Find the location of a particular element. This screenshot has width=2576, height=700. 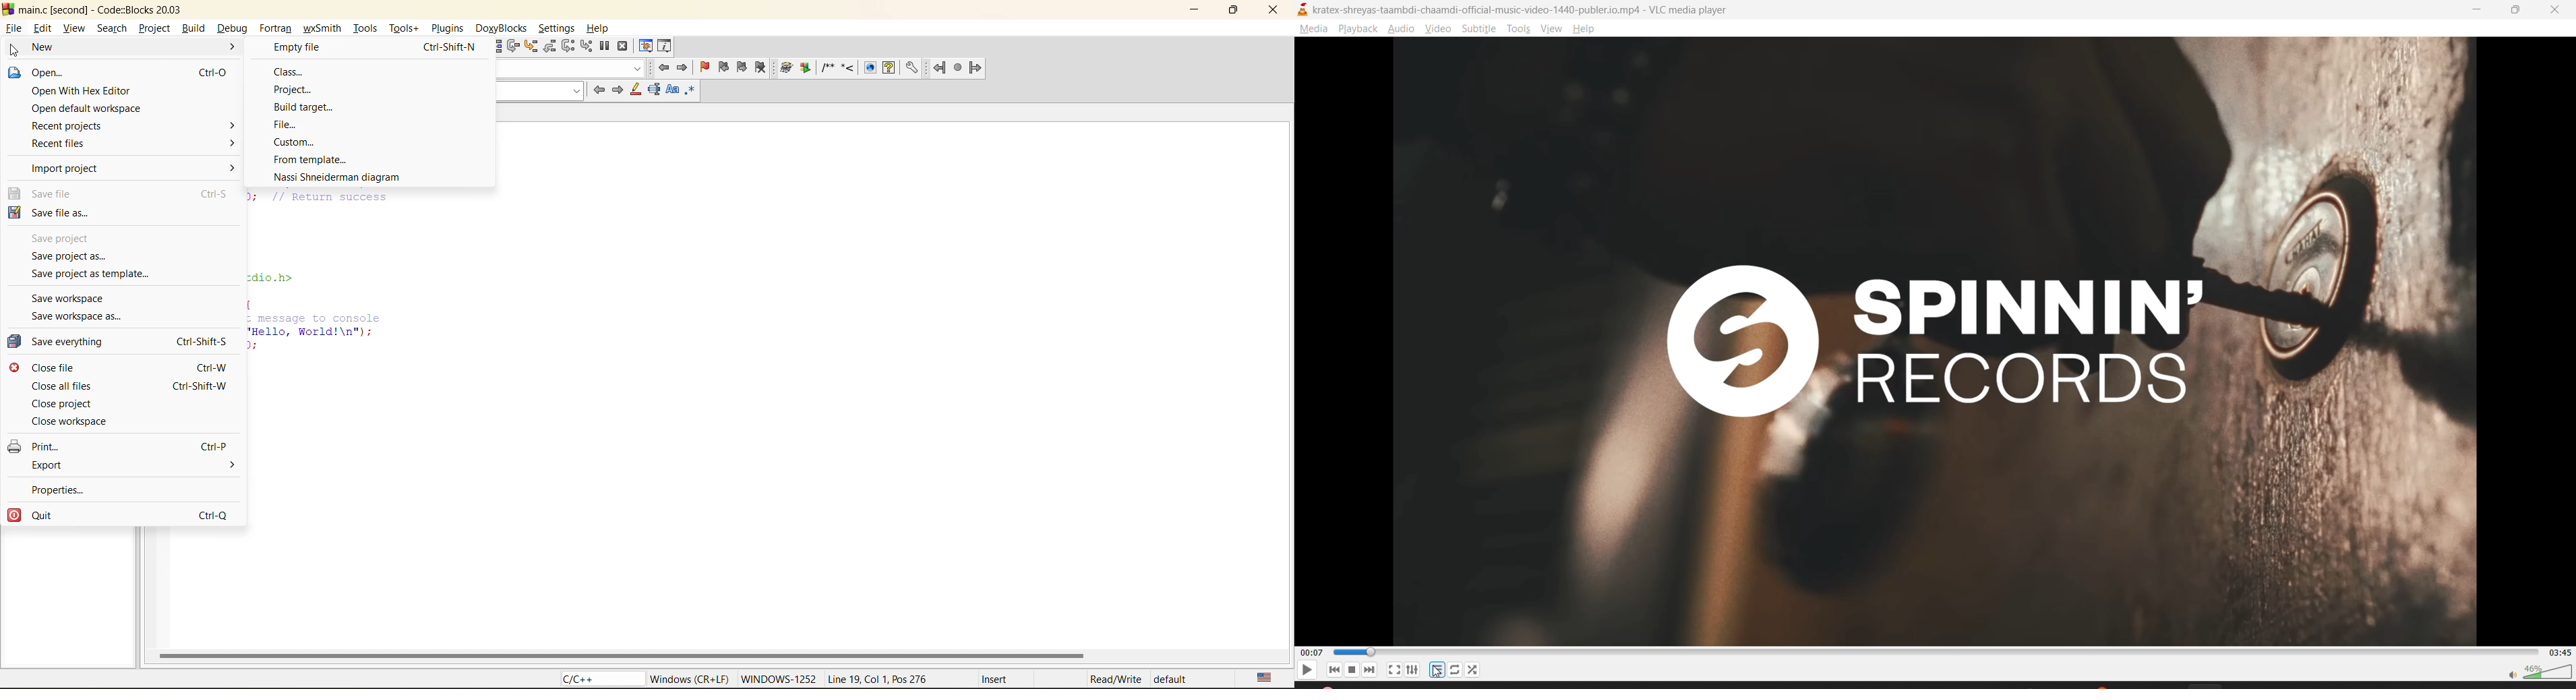

save project as is located at coordinates (67, 255).